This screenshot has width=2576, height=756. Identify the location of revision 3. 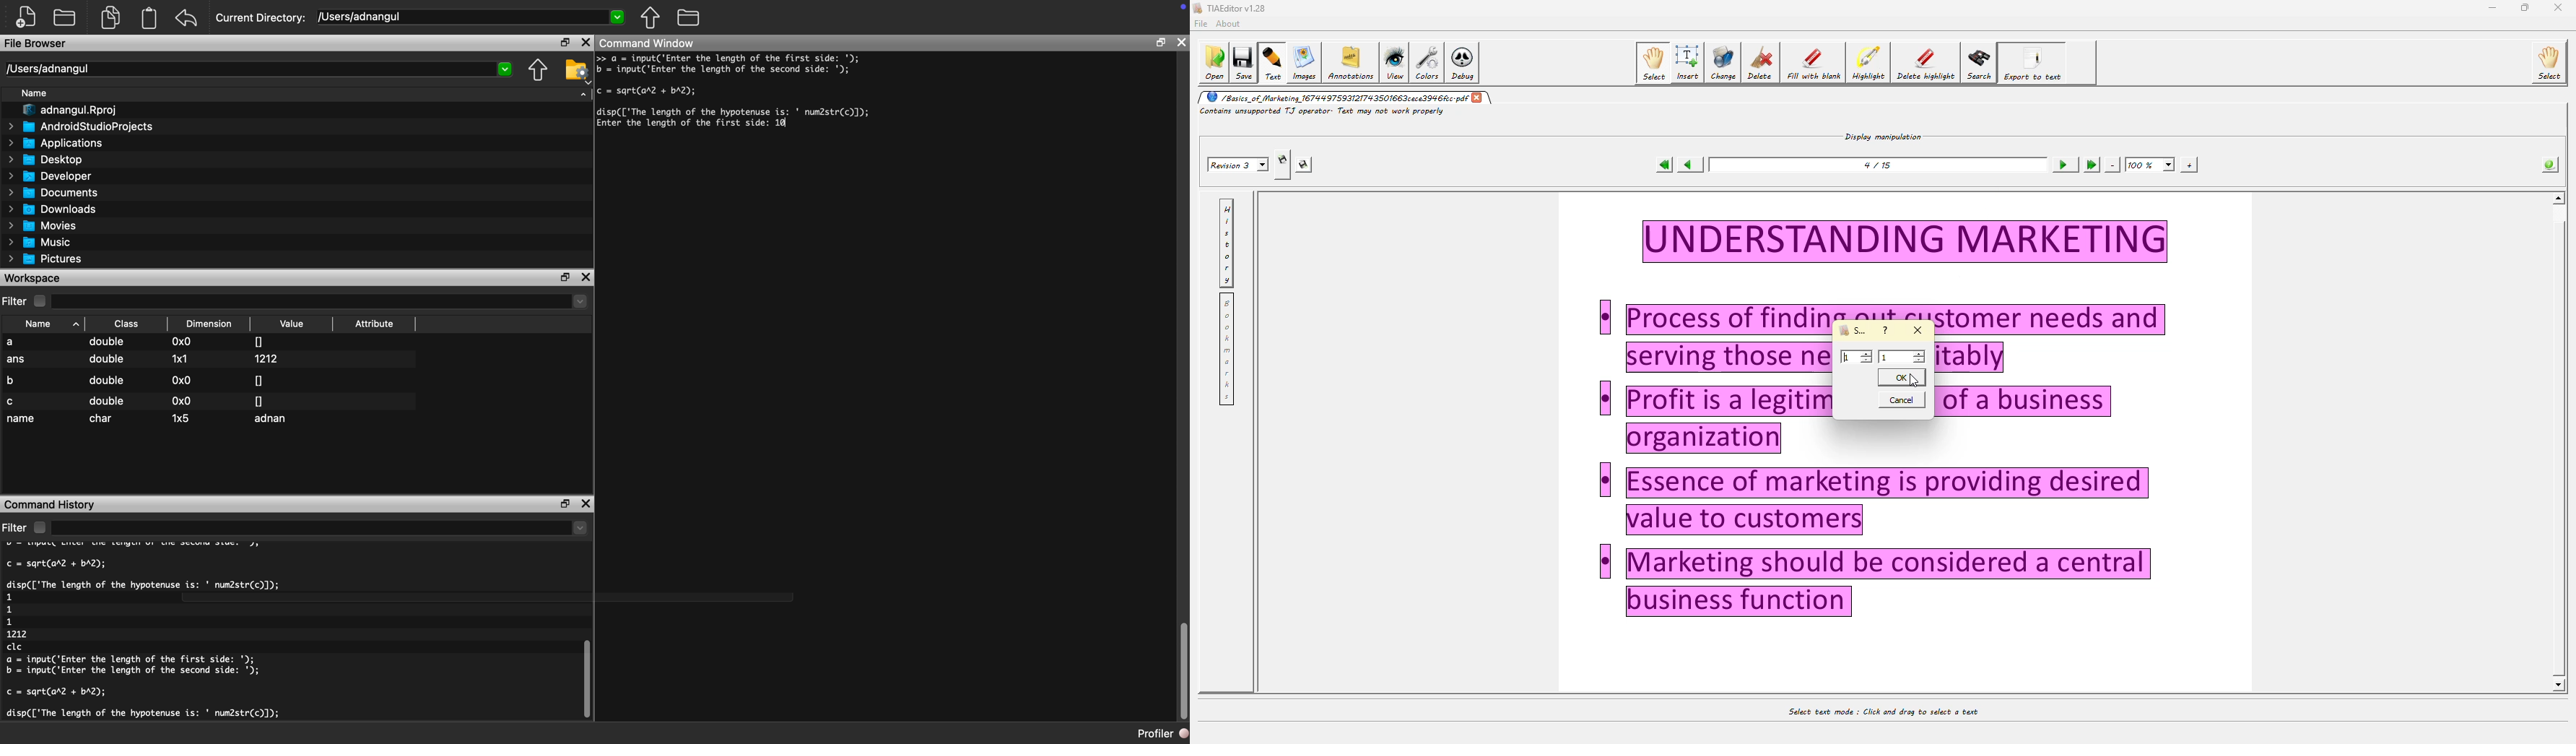
(1239, 164).